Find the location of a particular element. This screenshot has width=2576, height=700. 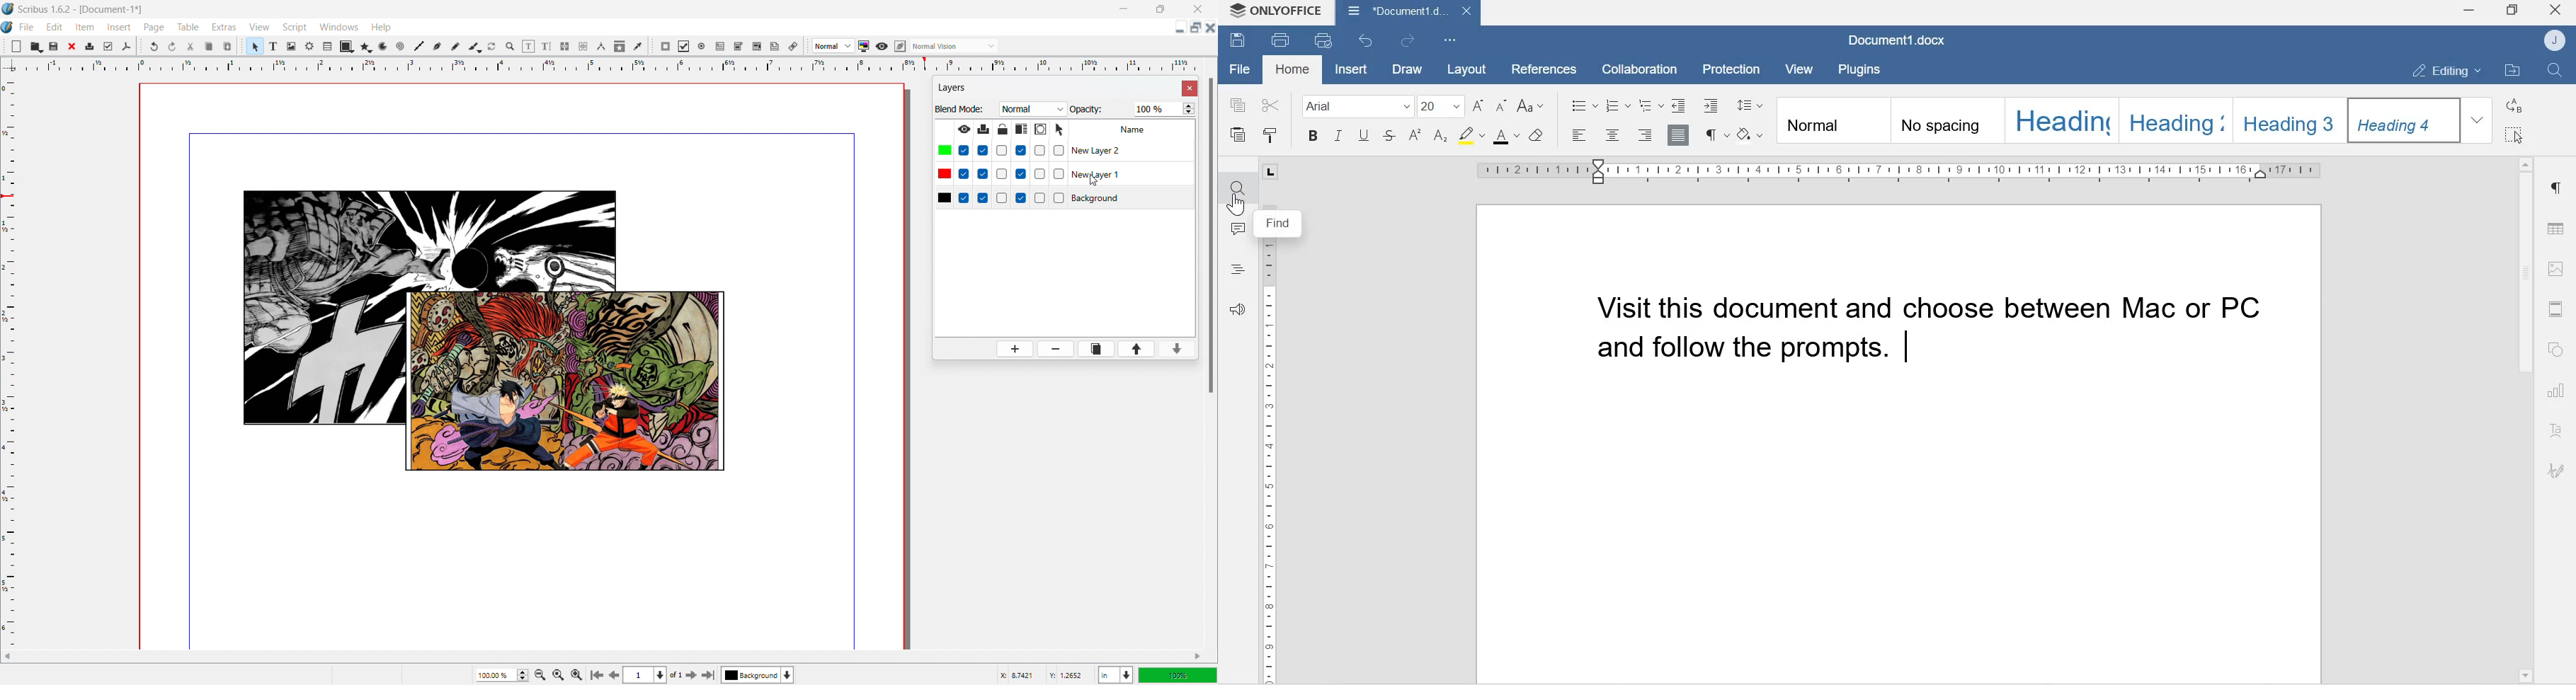

preflight verifier is located at coordinates (108, 46).